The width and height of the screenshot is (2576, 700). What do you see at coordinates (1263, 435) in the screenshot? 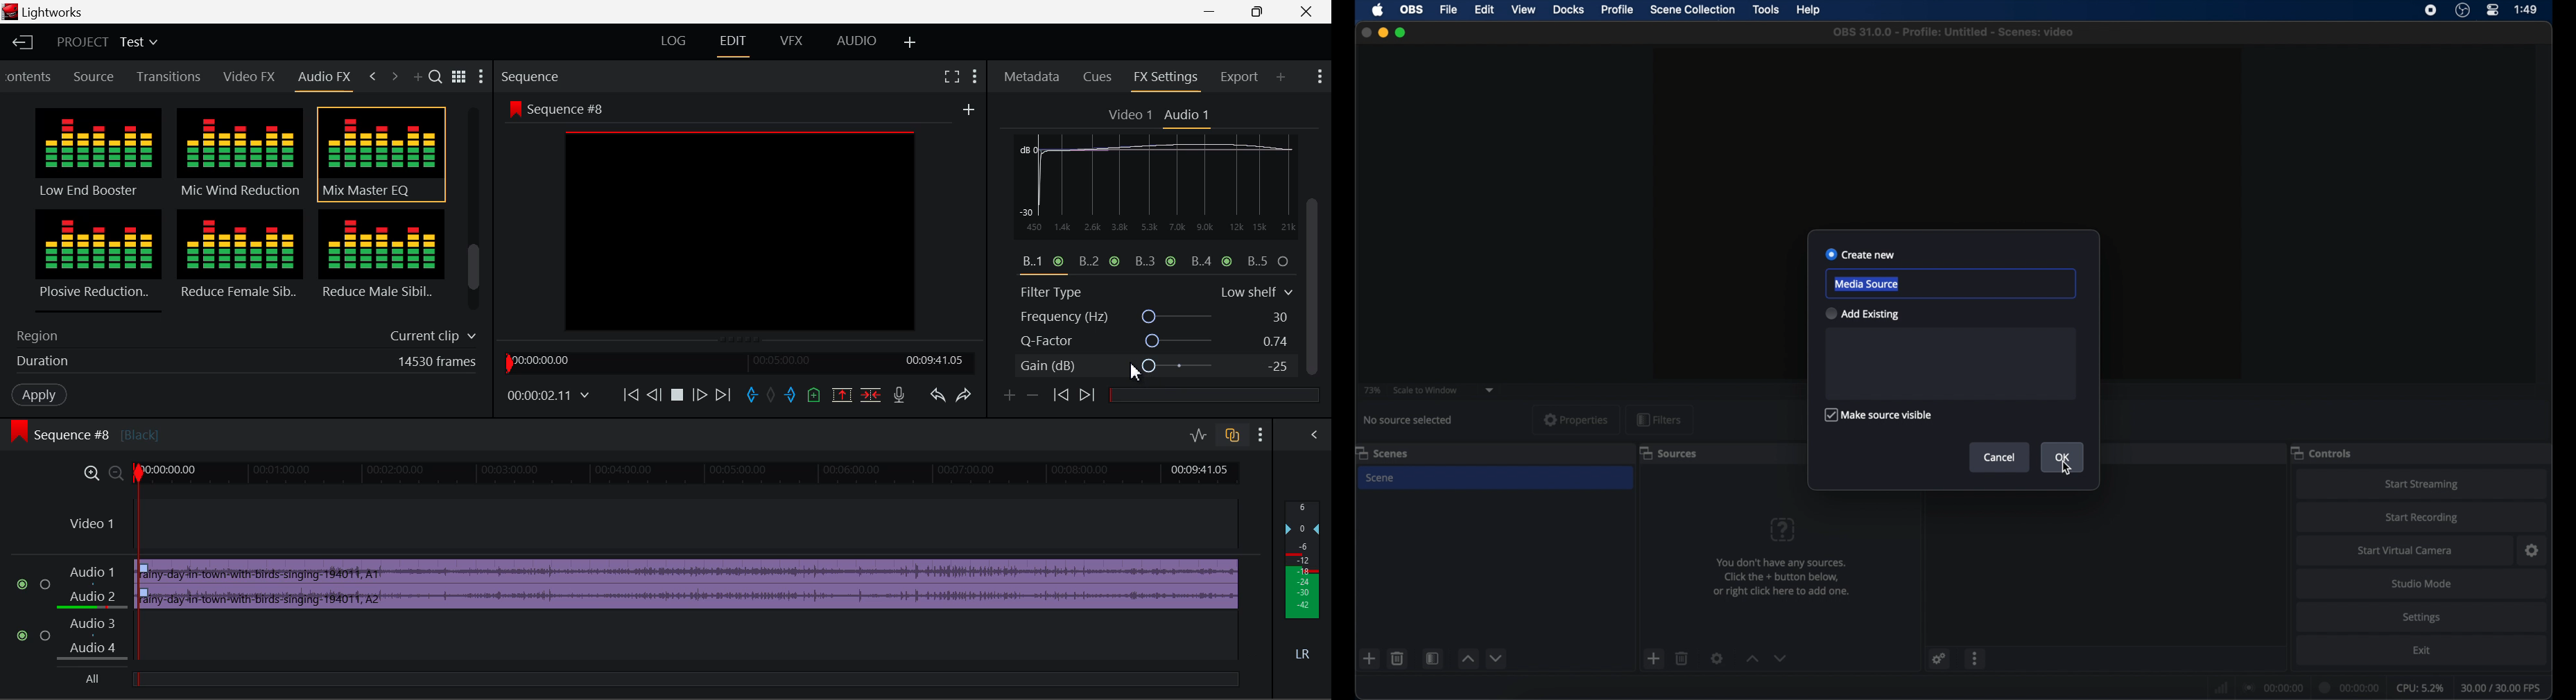
I see `Show Settings` at bounding box center [1263, 435].